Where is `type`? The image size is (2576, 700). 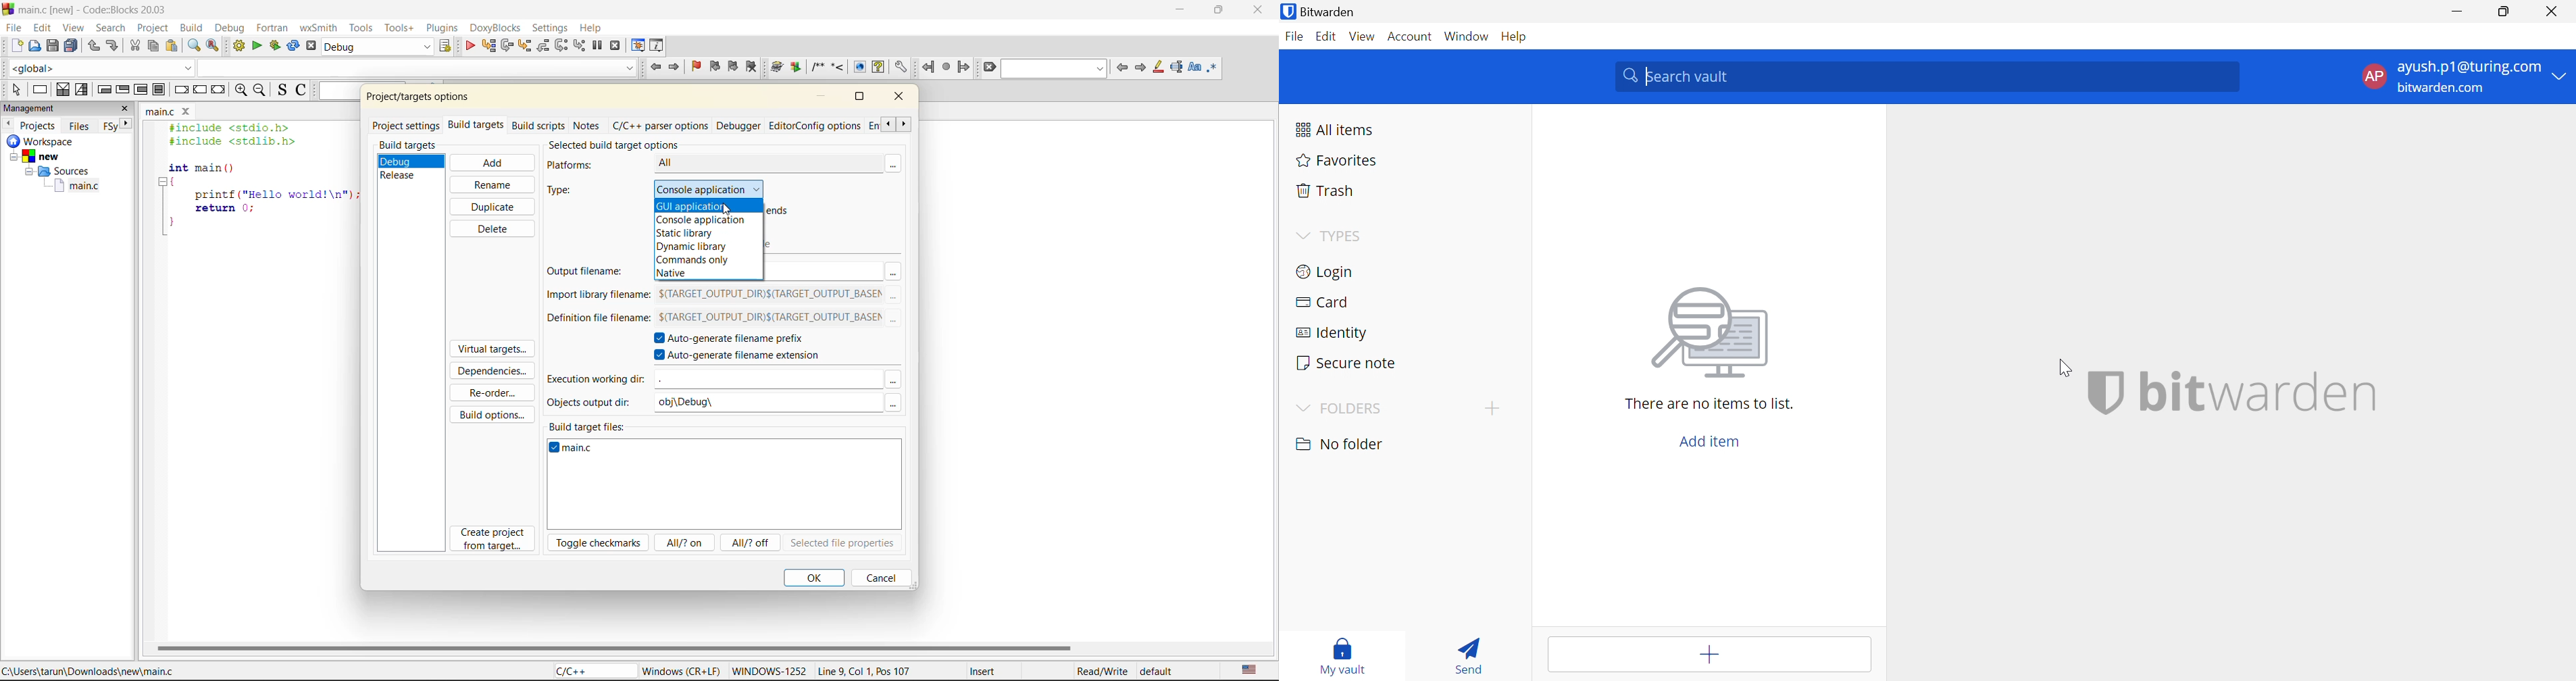
type is located at coordinates (562, 188).